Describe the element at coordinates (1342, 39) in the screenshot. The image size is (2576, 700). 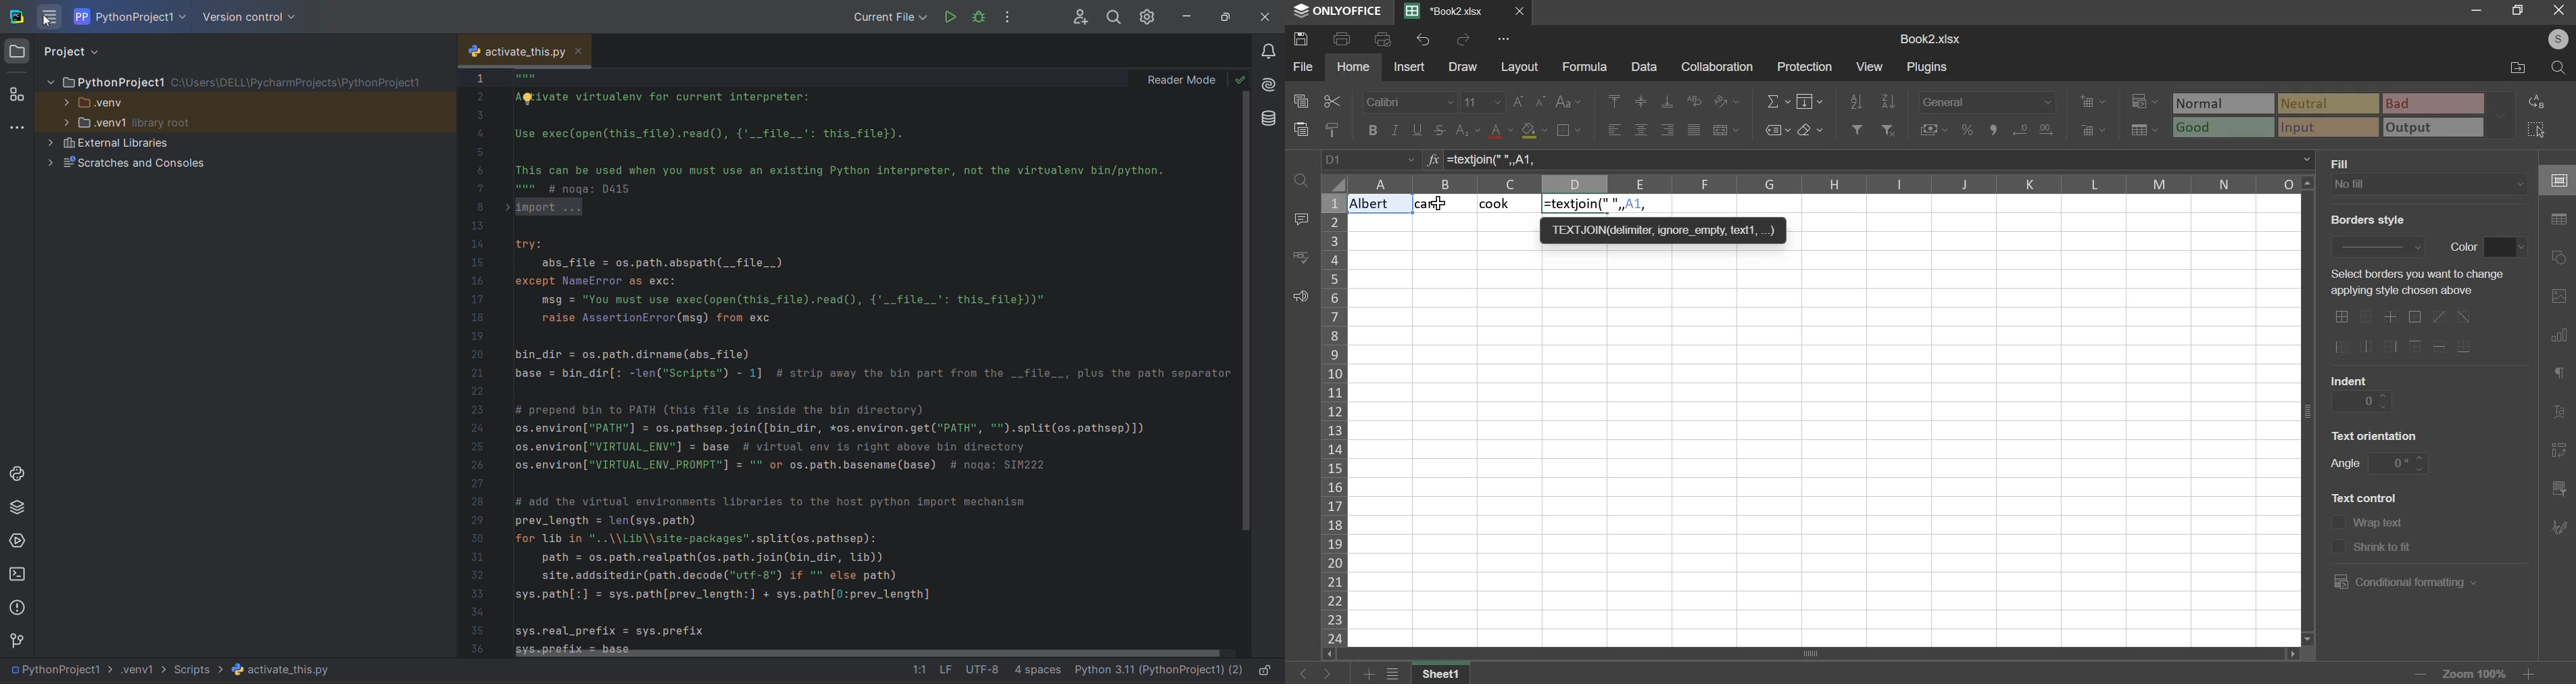
I see `print` at that location.